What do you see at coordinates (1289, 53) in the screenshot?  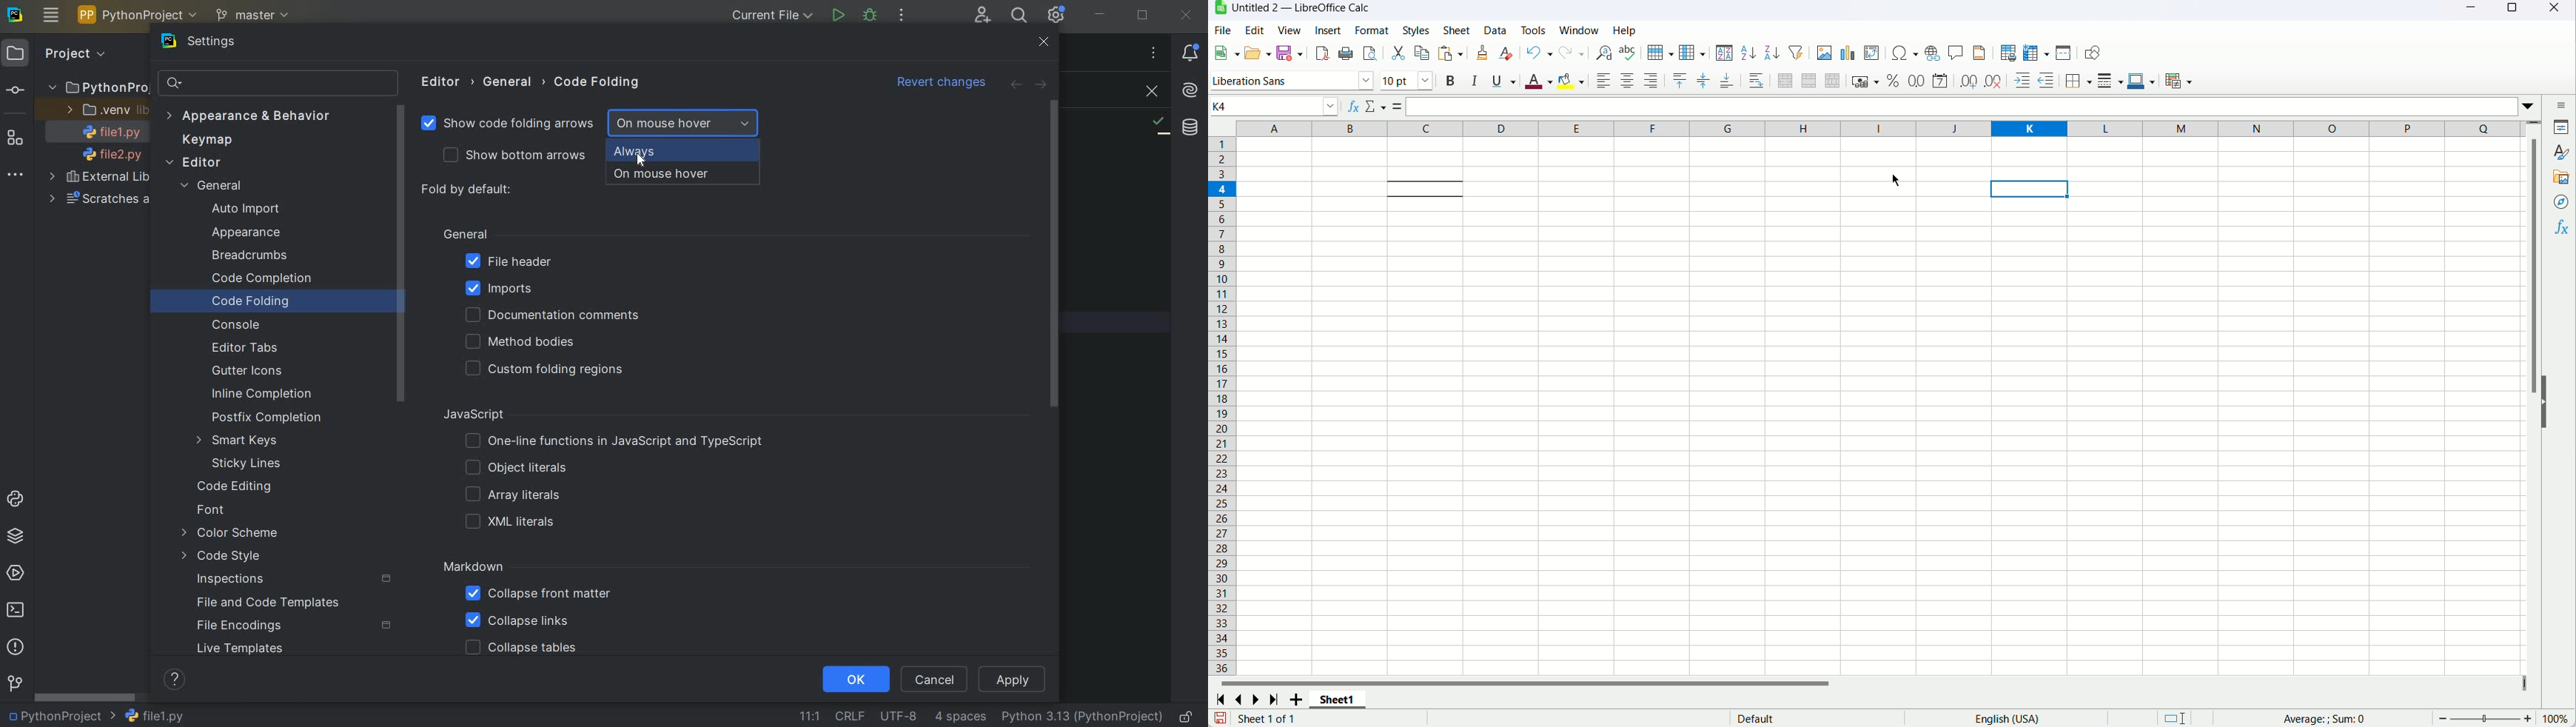 I see `Save` at bounding box center [1289, 53].